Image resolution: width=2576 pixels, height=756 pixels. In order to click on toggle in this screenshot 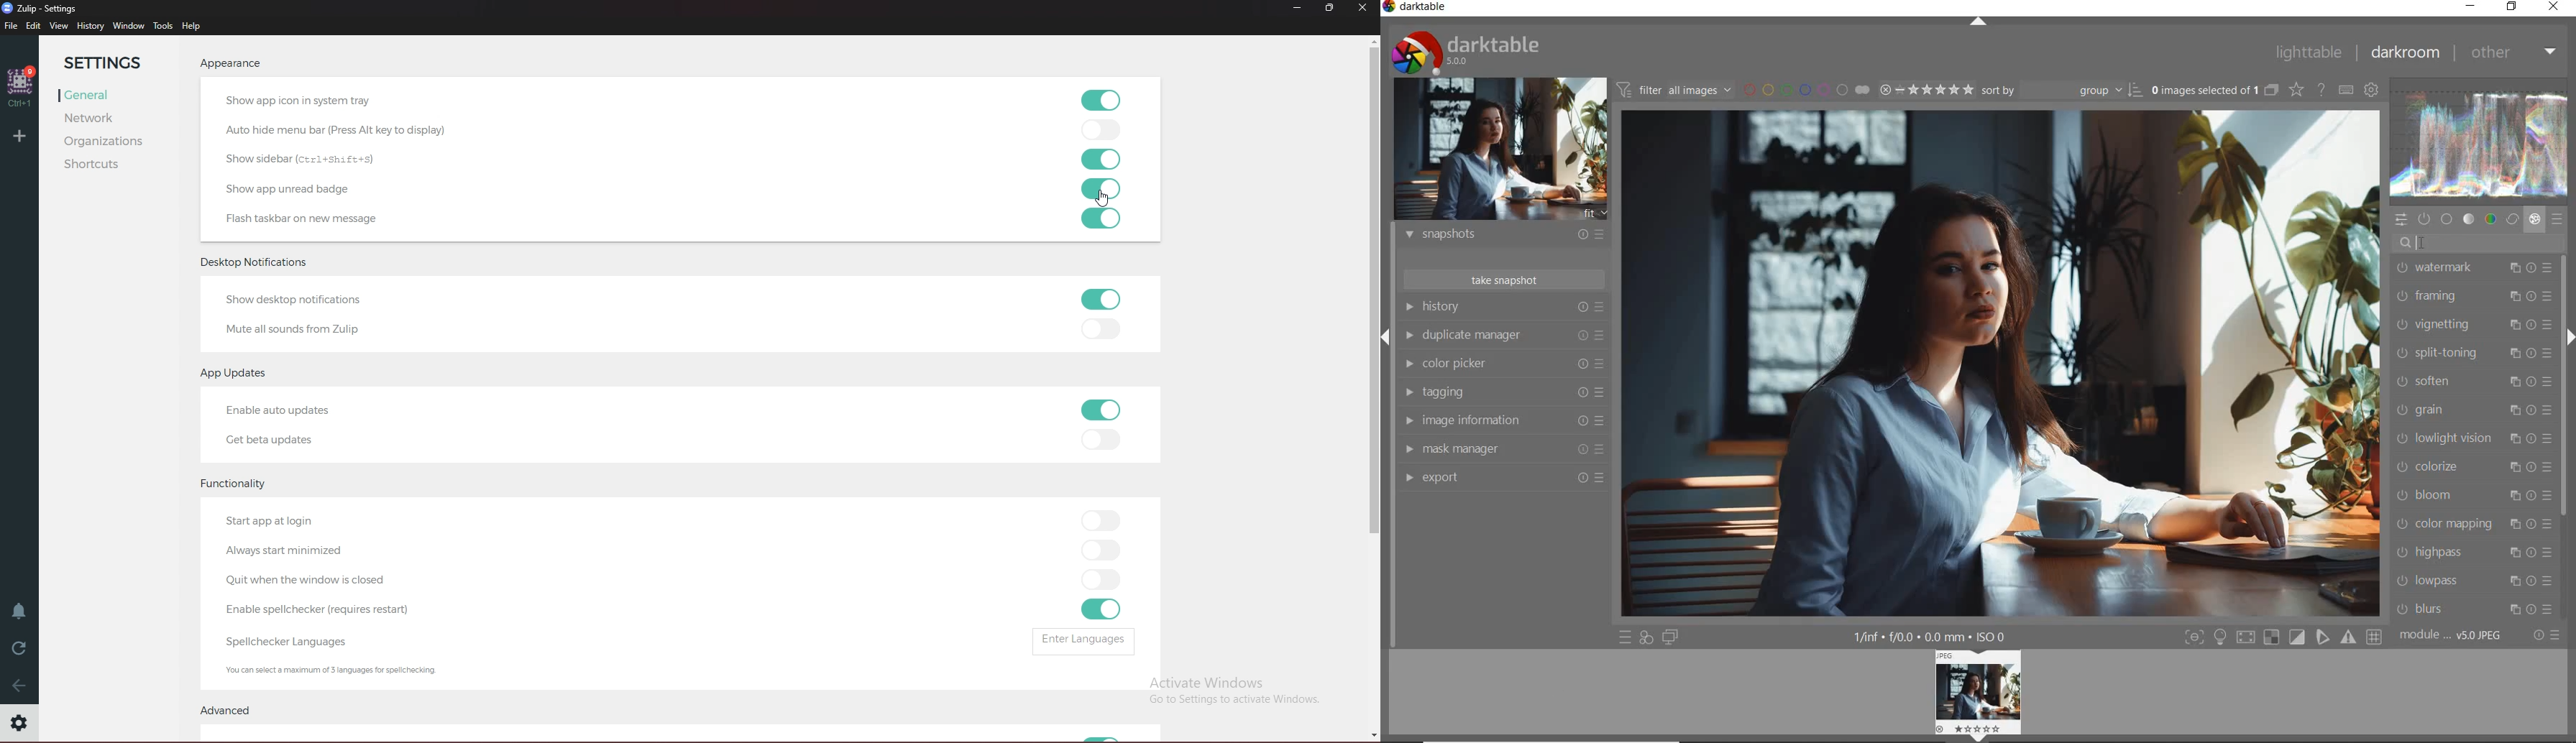, I will do `click(1101, 521)`.